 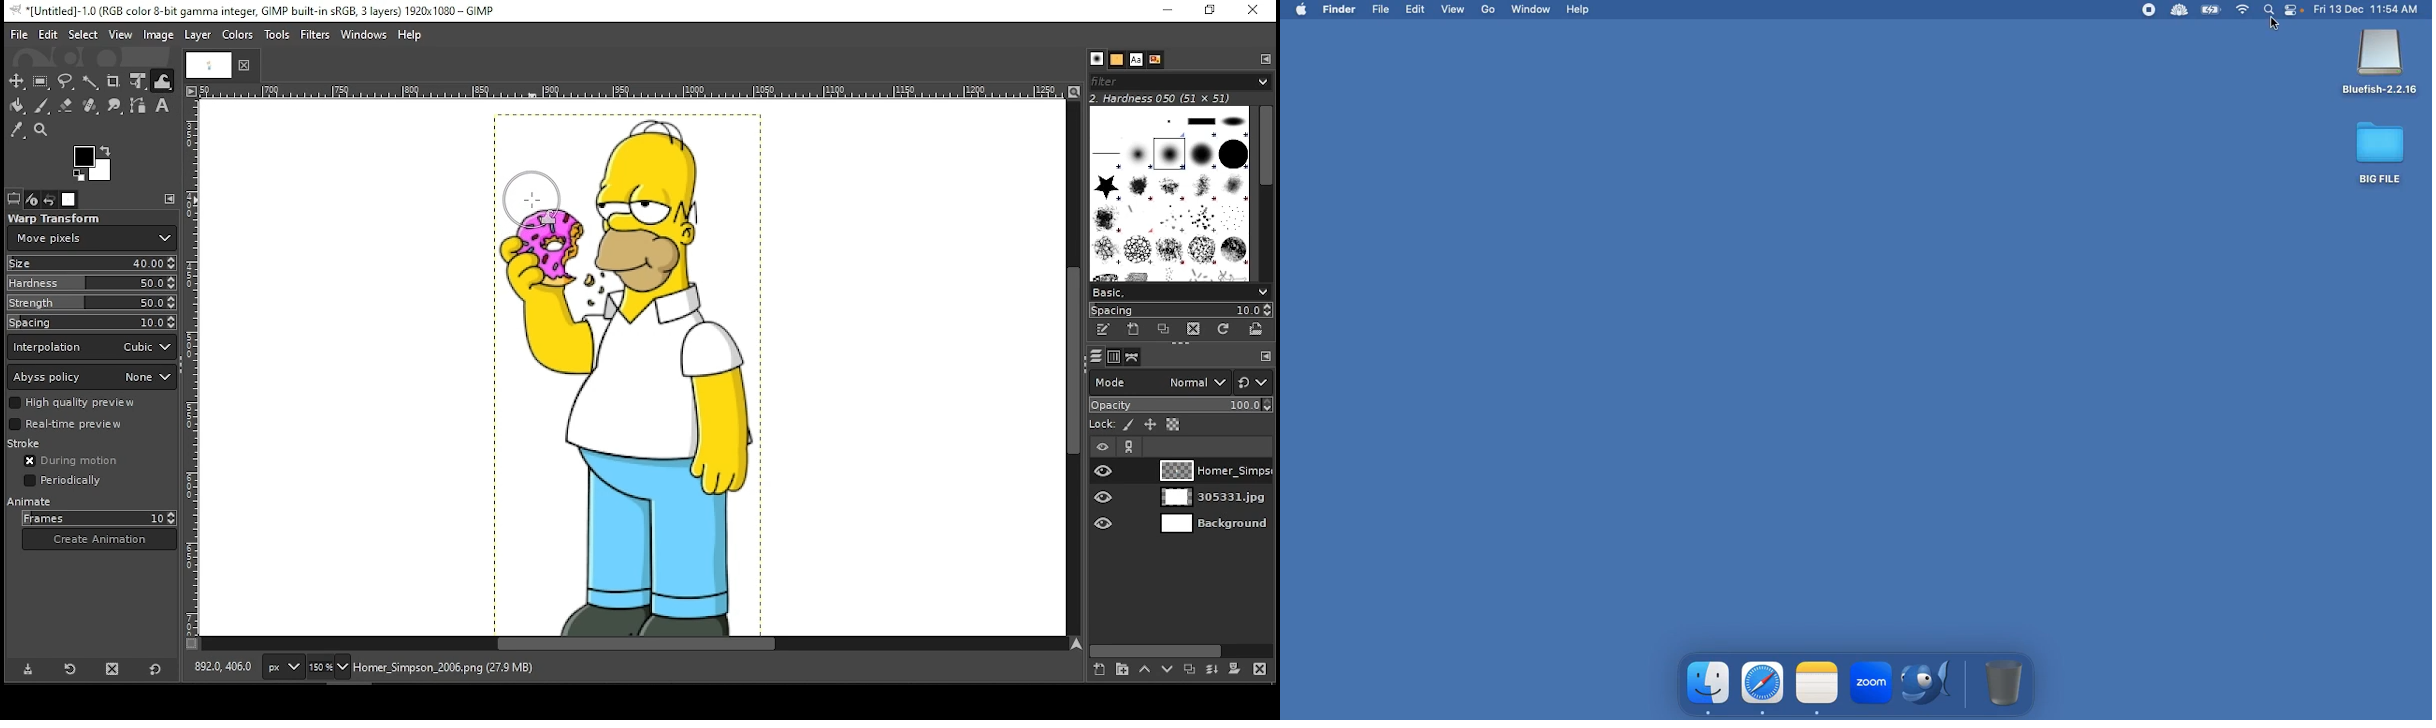 I want to click on create a new layer, so click(x=1101, y=671).